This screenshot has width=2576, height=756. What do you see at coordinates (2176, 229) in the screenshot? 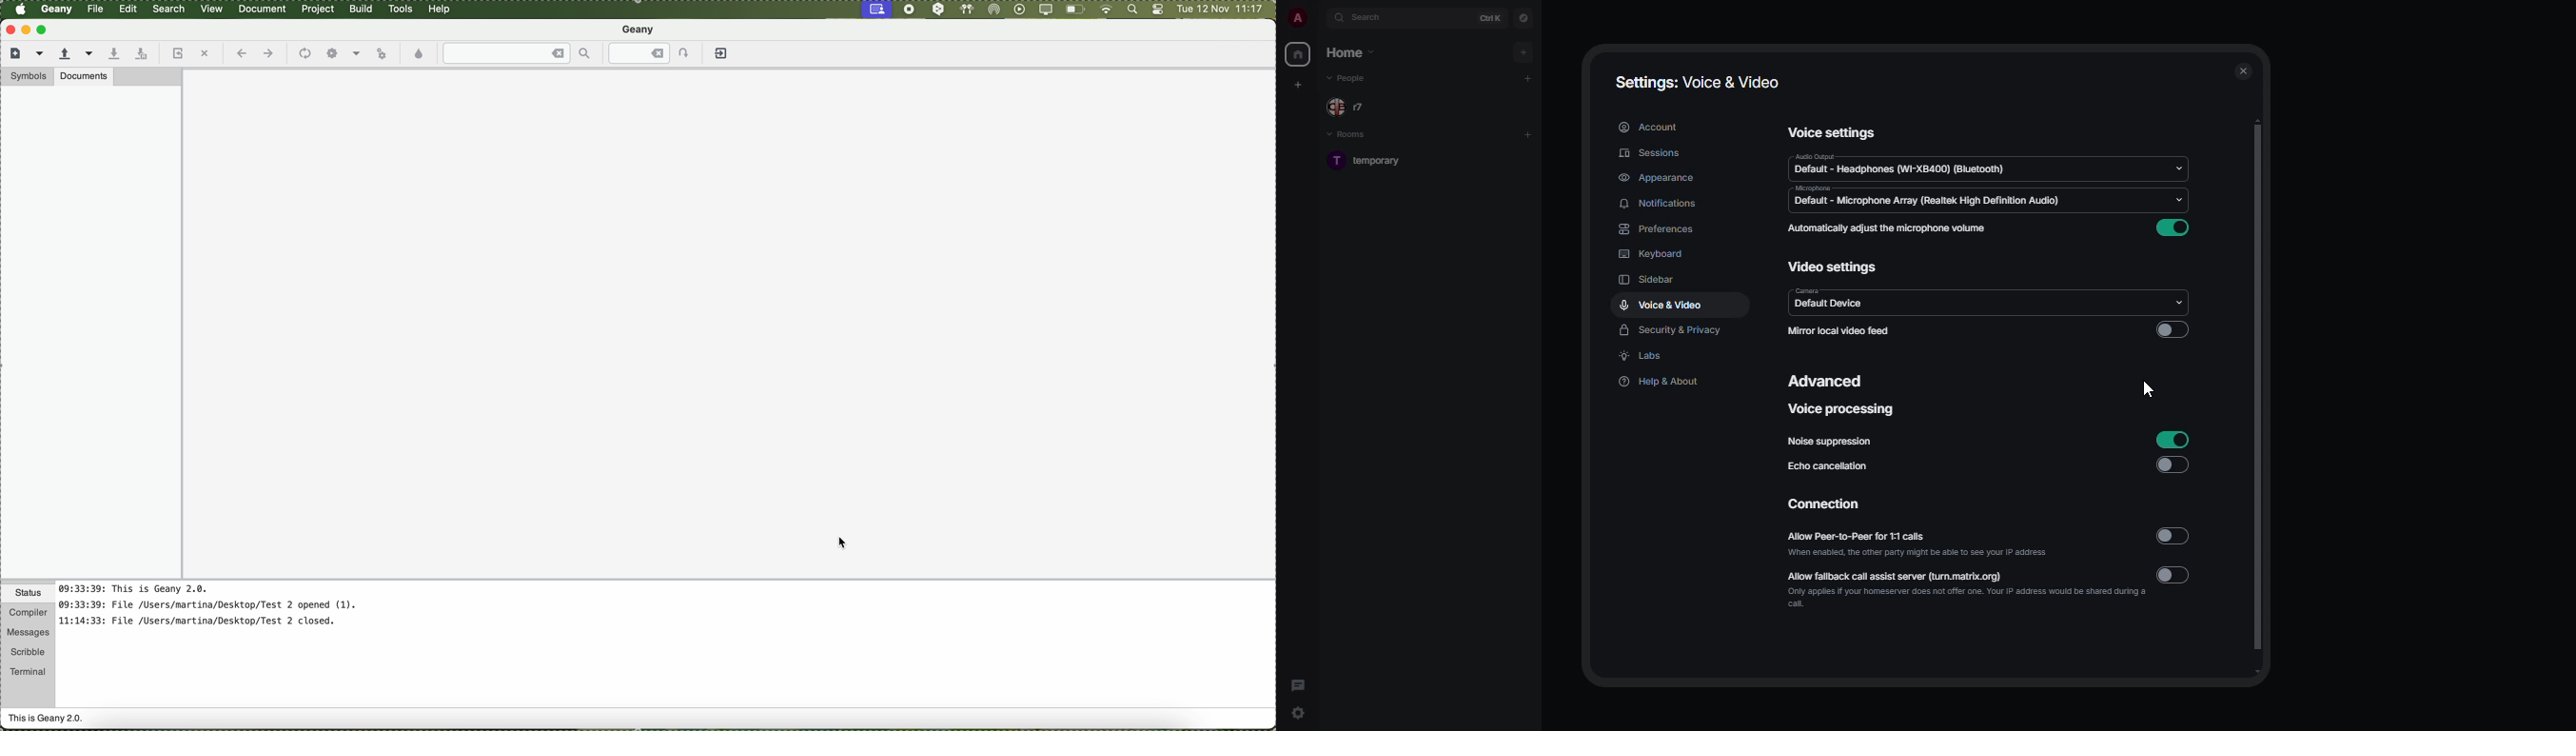
I see `enabled` at bounding box center [2176, 229].